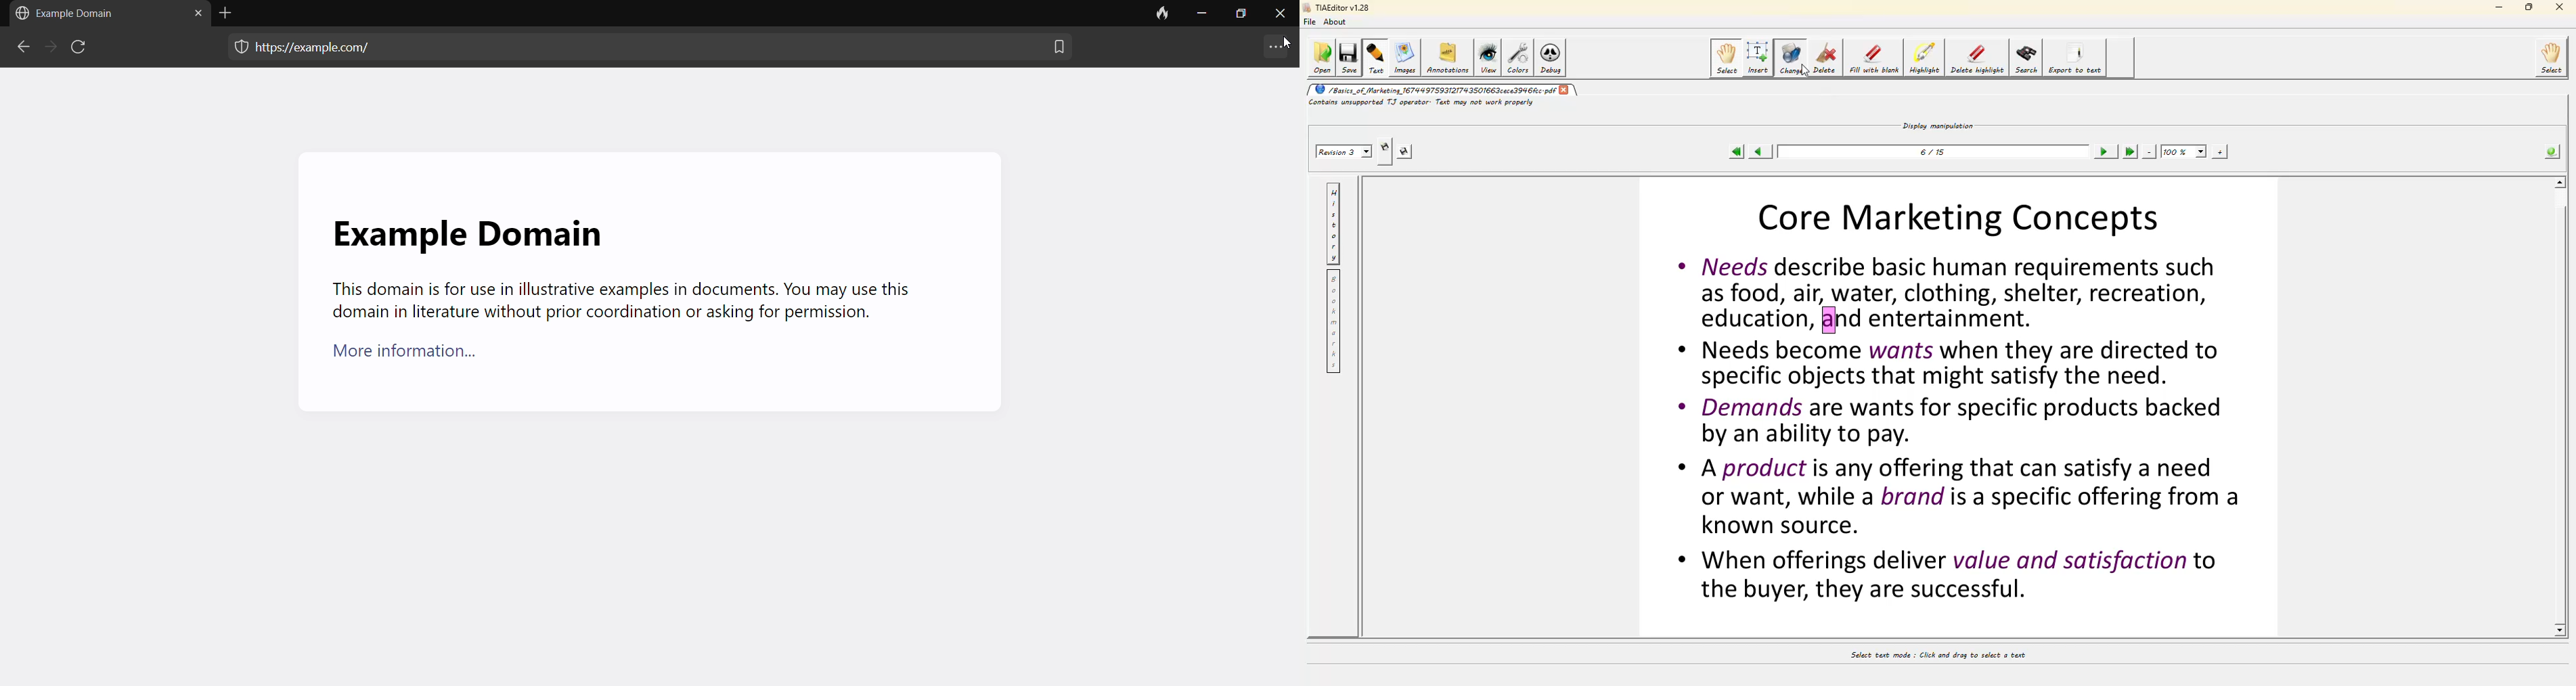 The width and height of the screenshot is (2576, 700). I want to click on More information..., so click(414, 357).